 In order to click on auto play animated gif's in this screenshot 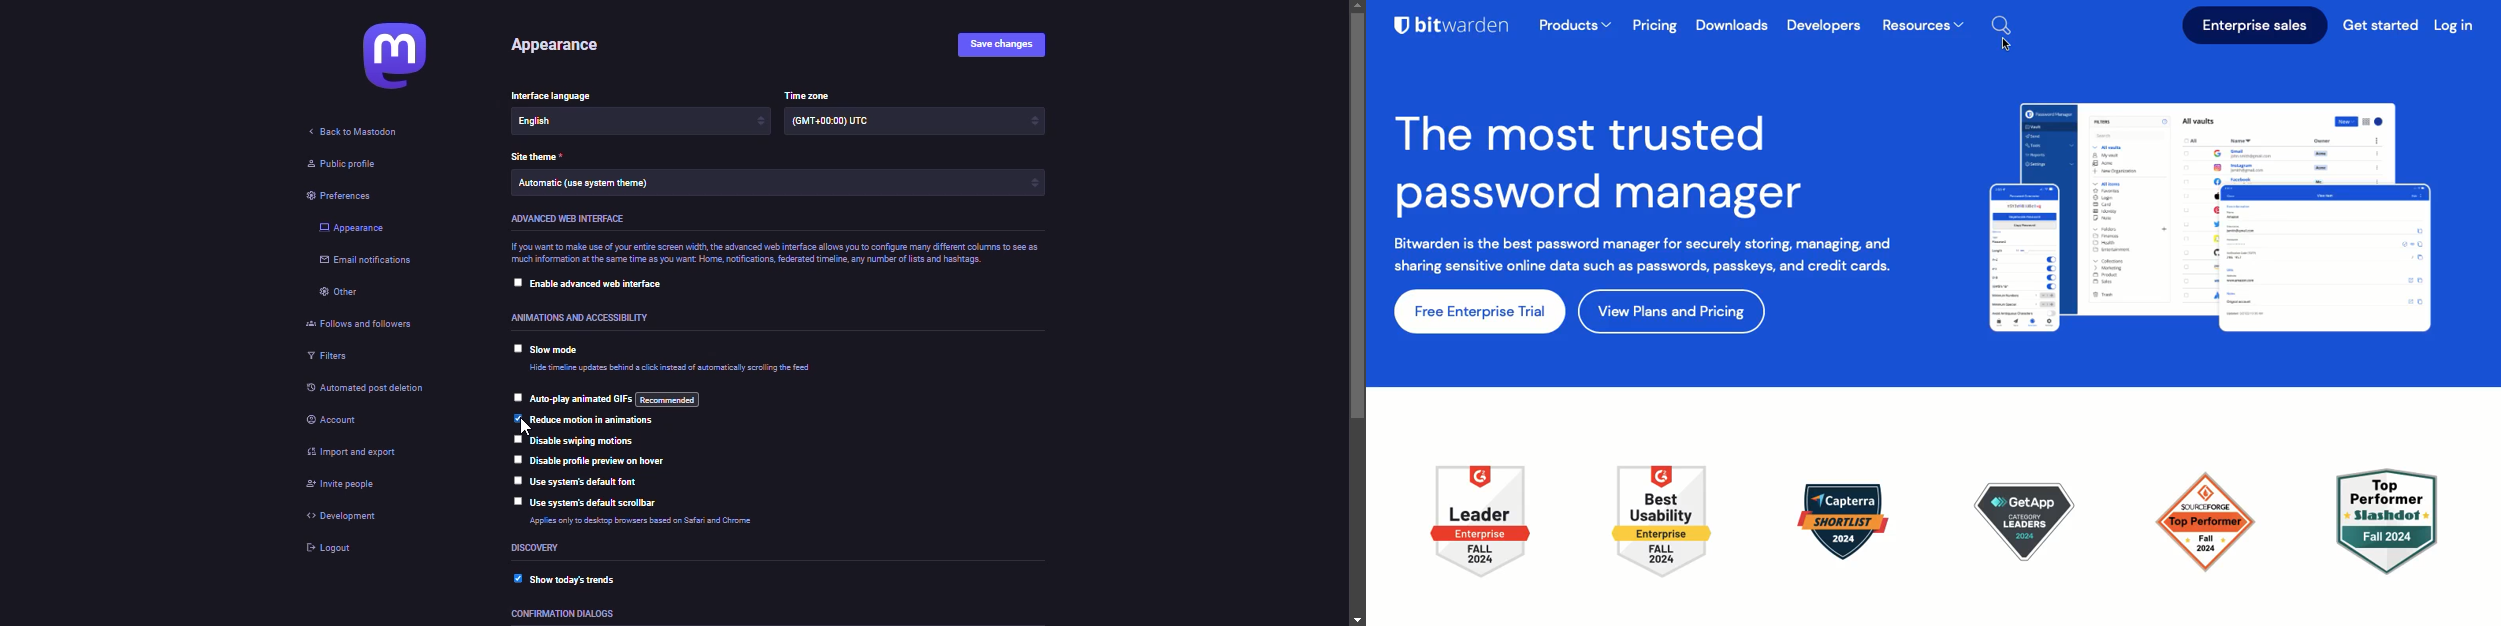, I will do `click(615, 399)`.